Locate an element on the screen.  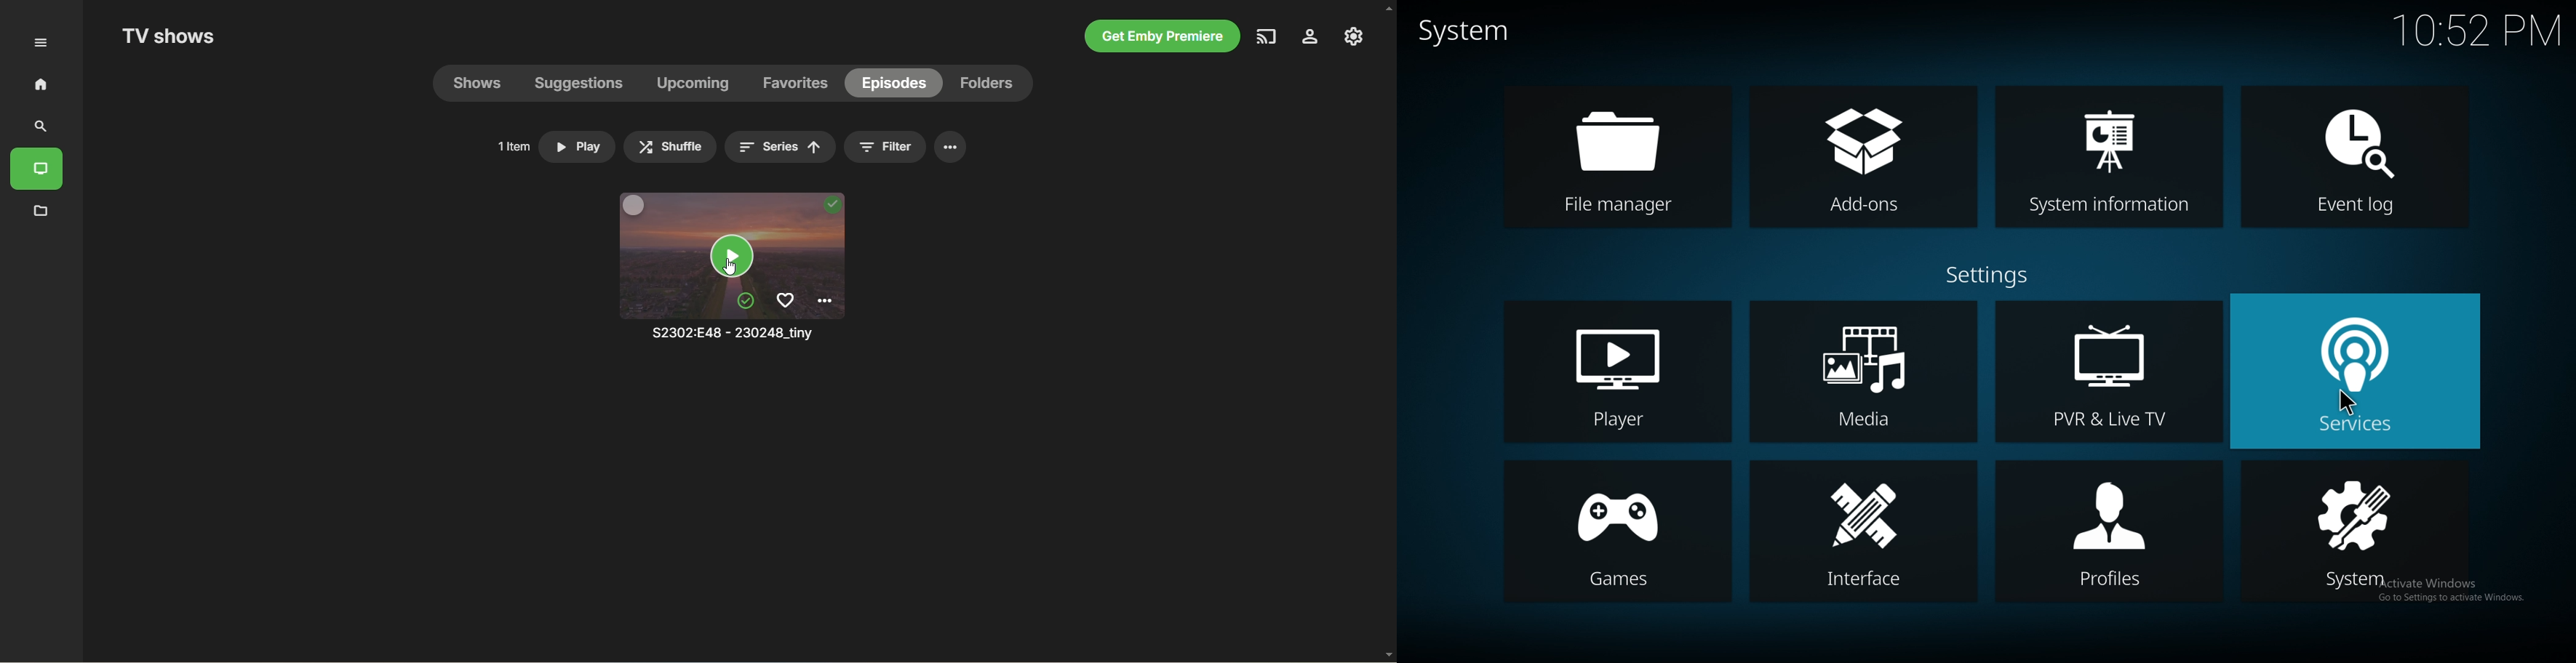
cursor is located at coordinates (2345, 403).